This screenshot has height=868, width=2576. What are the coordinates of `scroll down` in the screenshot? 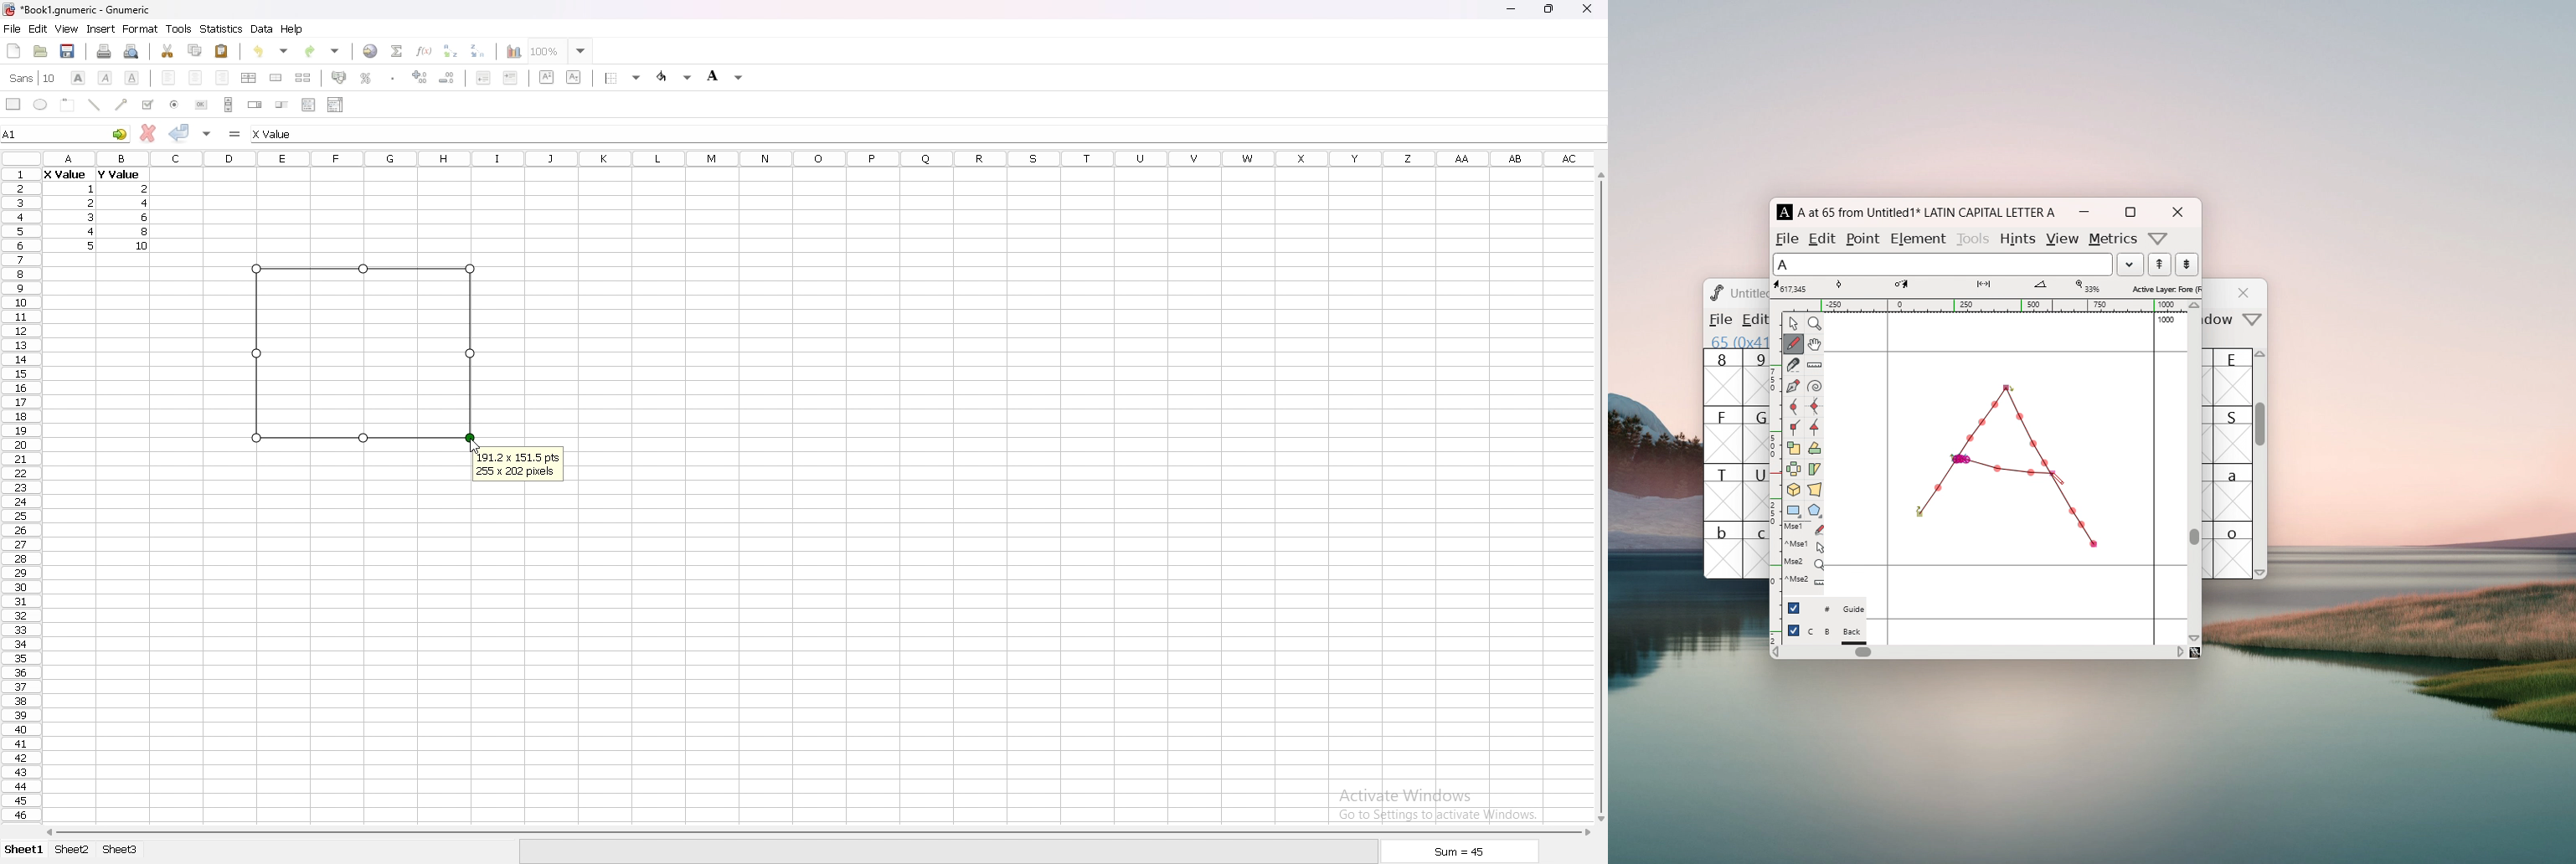 It's located at (2261, 572).